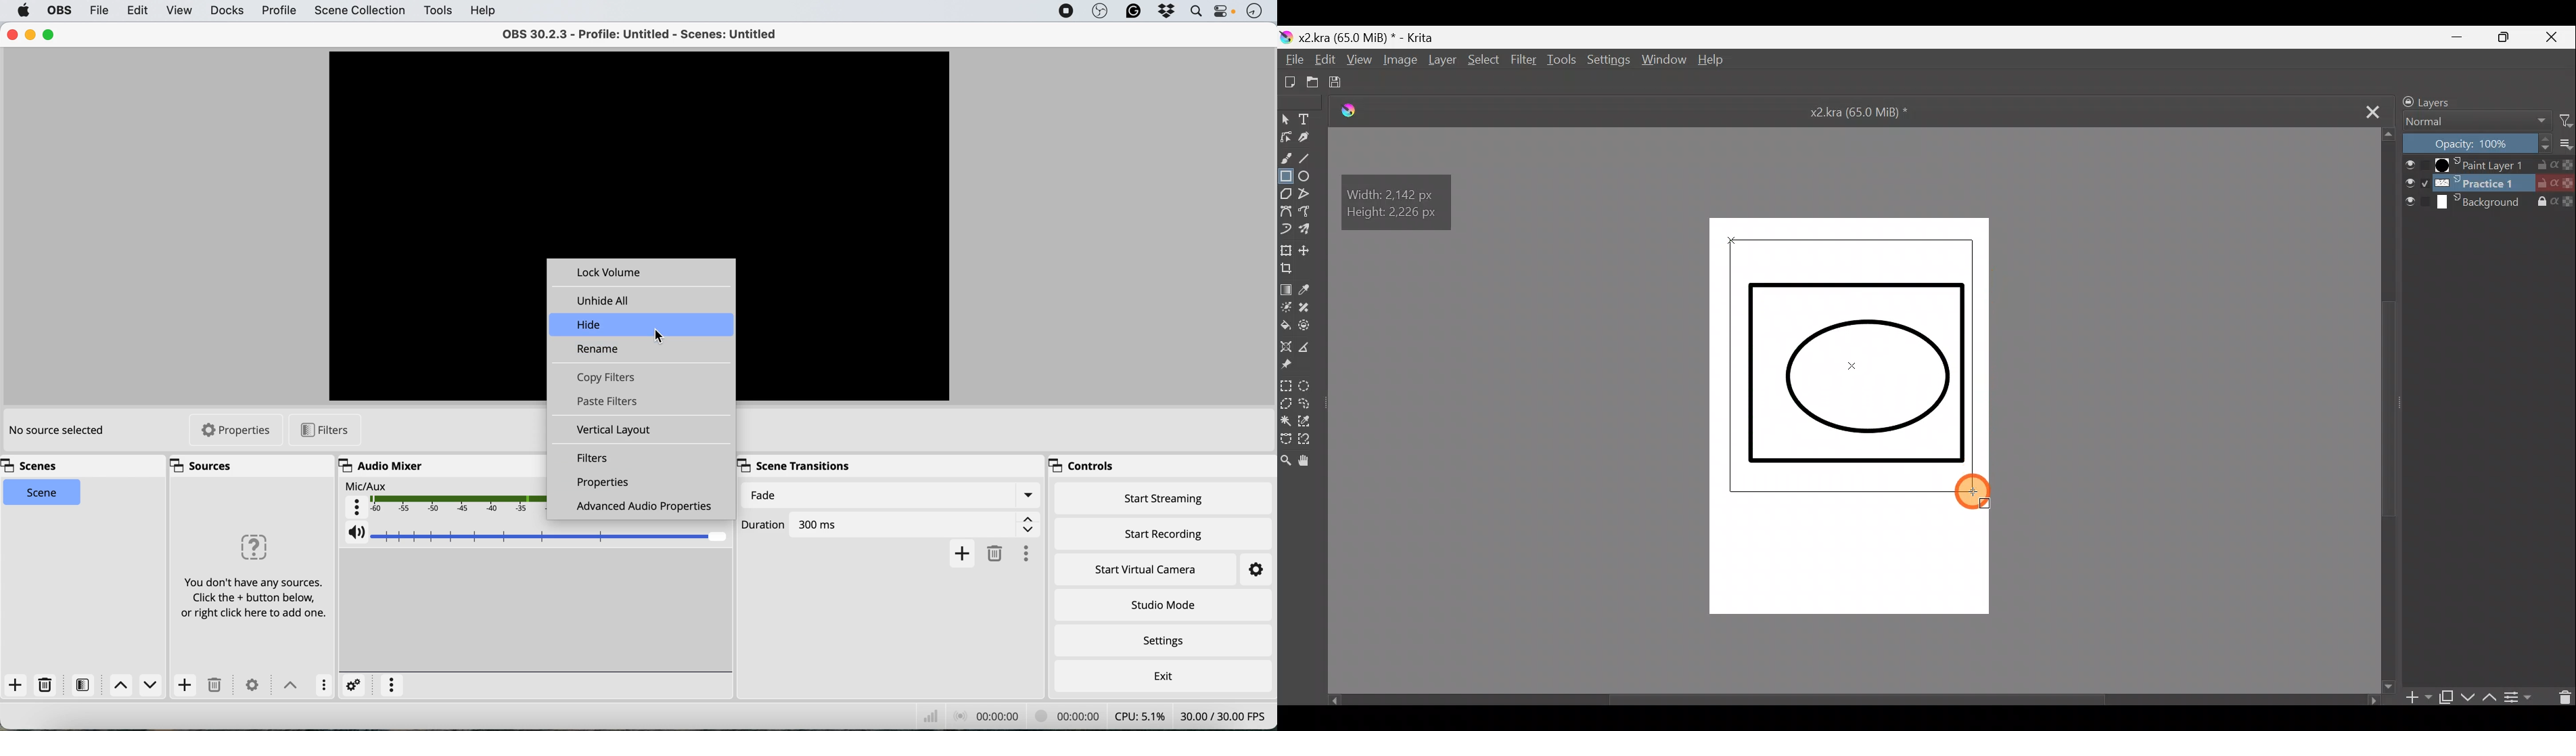  I want to click on Image, so click(1398, 61).